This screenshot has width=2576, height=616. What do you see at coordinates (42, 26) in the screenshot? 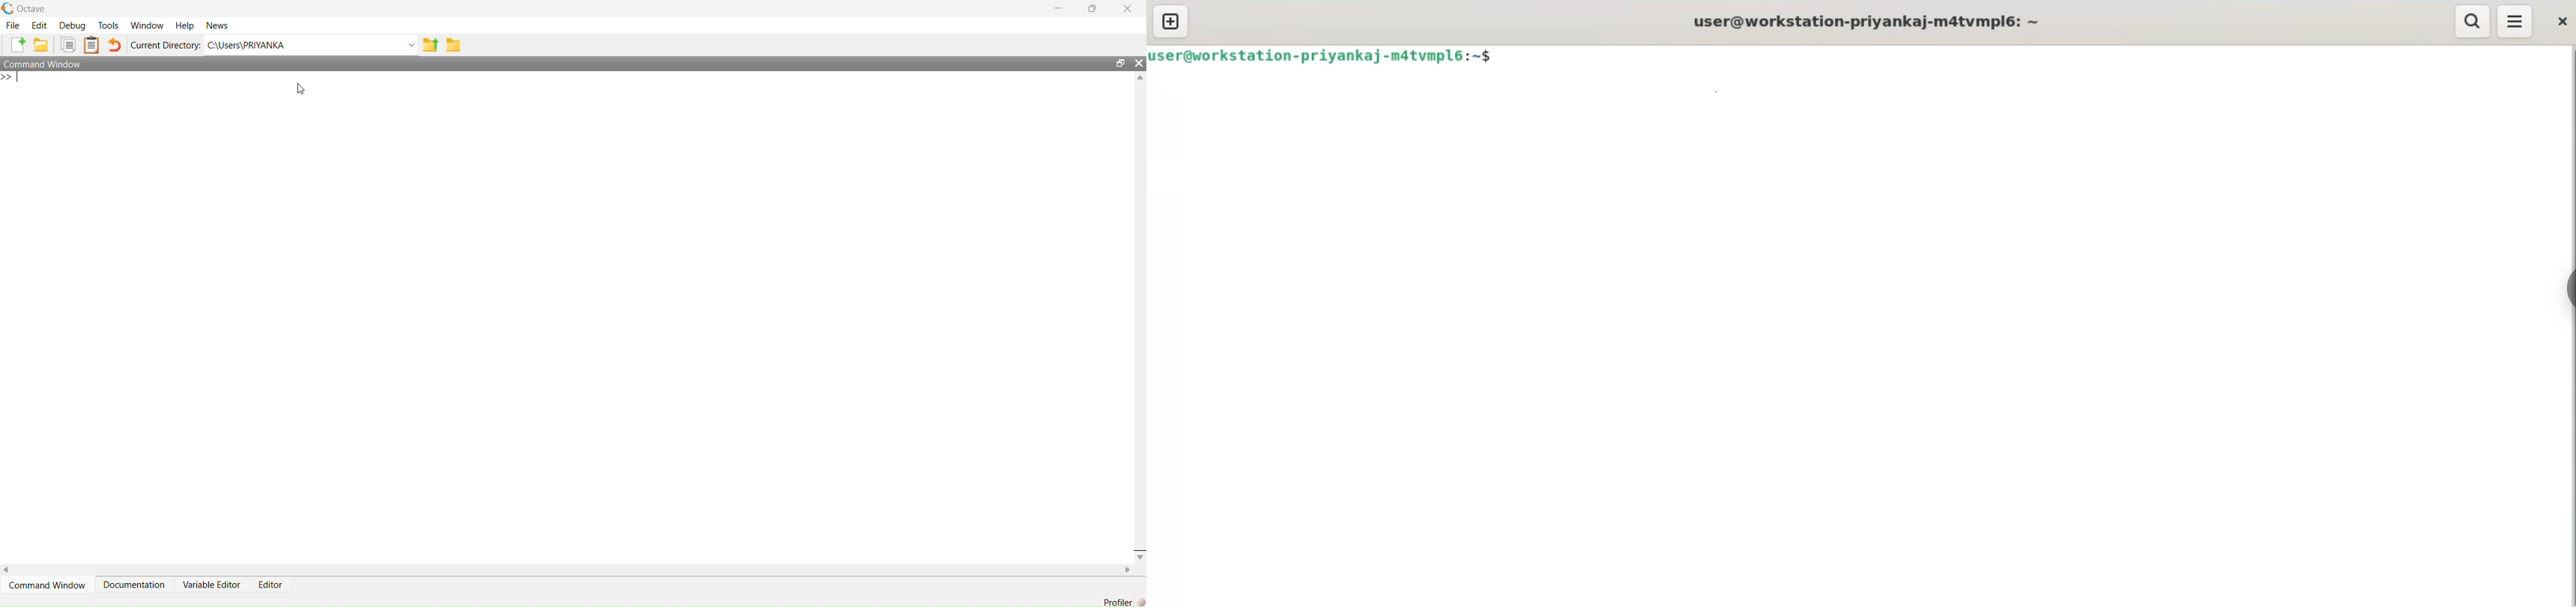
I see `Edit` at bounding box center [42, 26].